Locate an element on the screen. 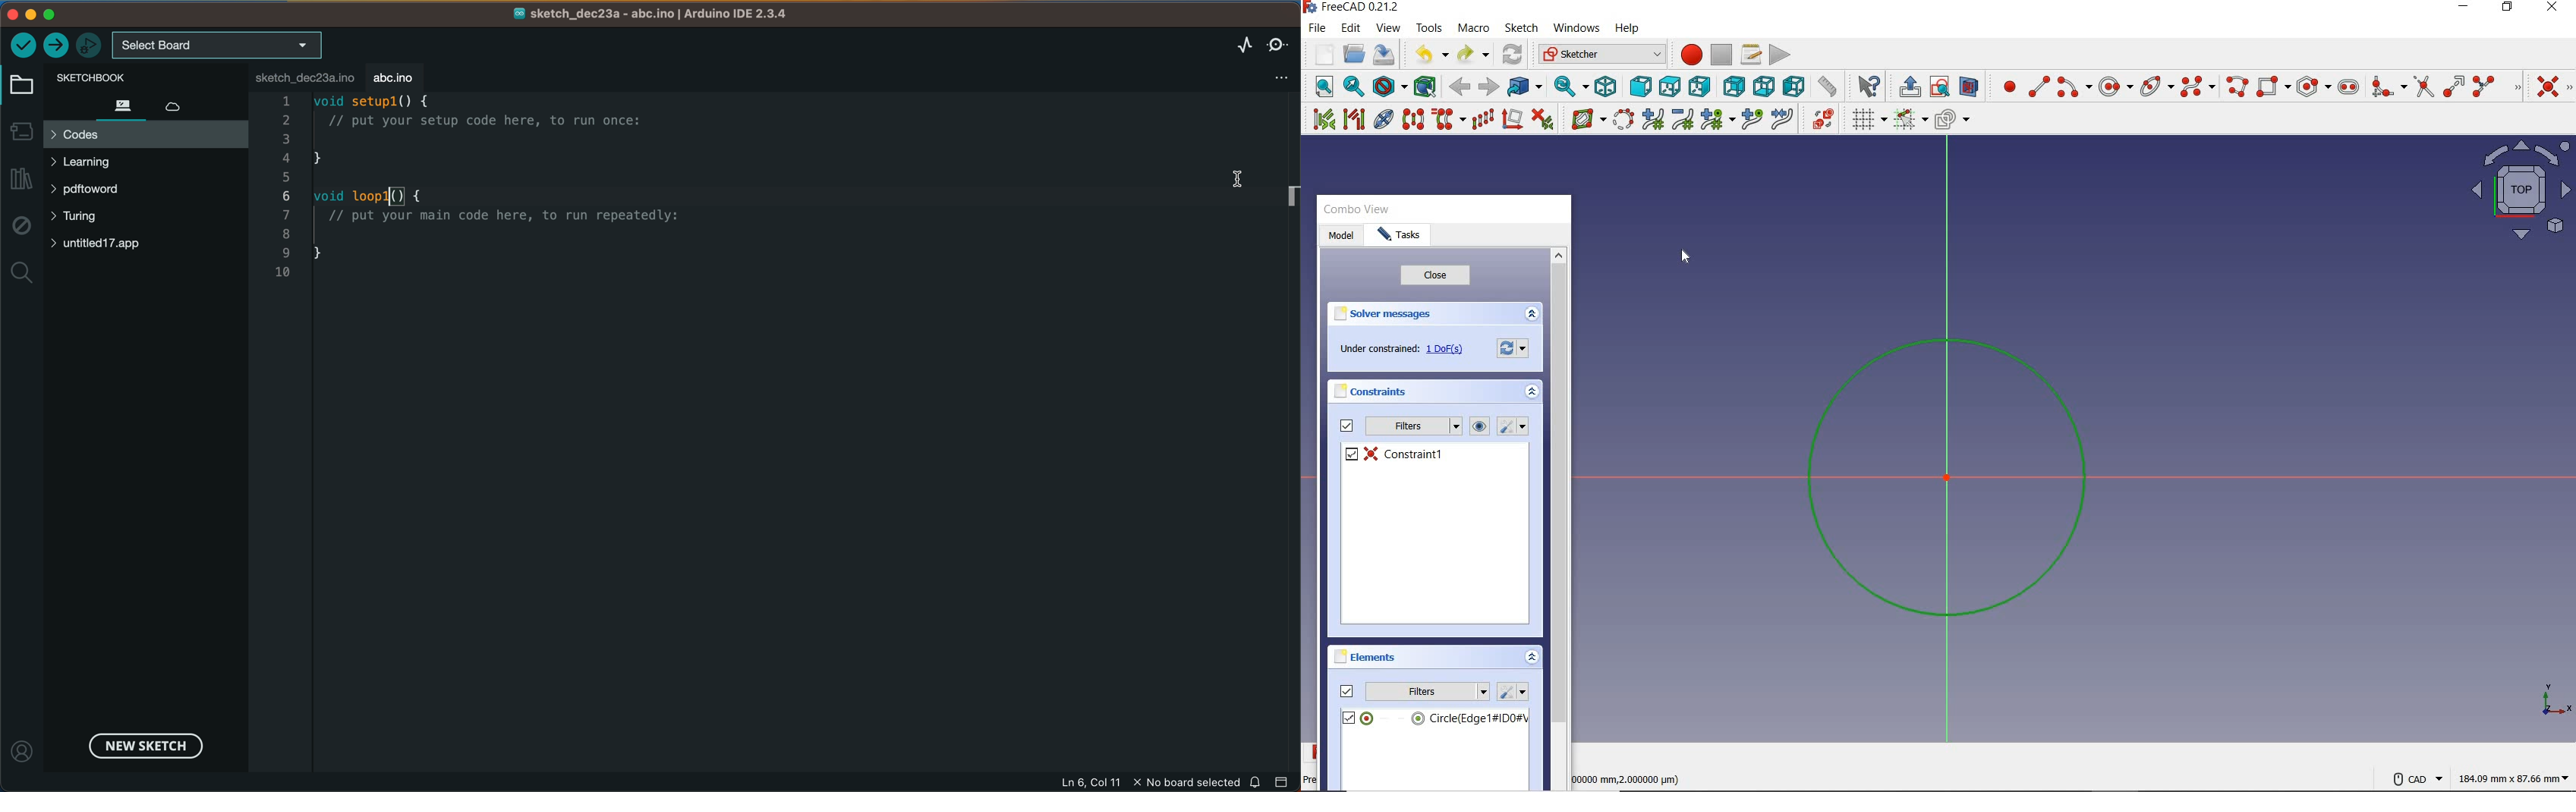 This screenshot has width=2576, height=812. open is located at coordinates (1354, 55).